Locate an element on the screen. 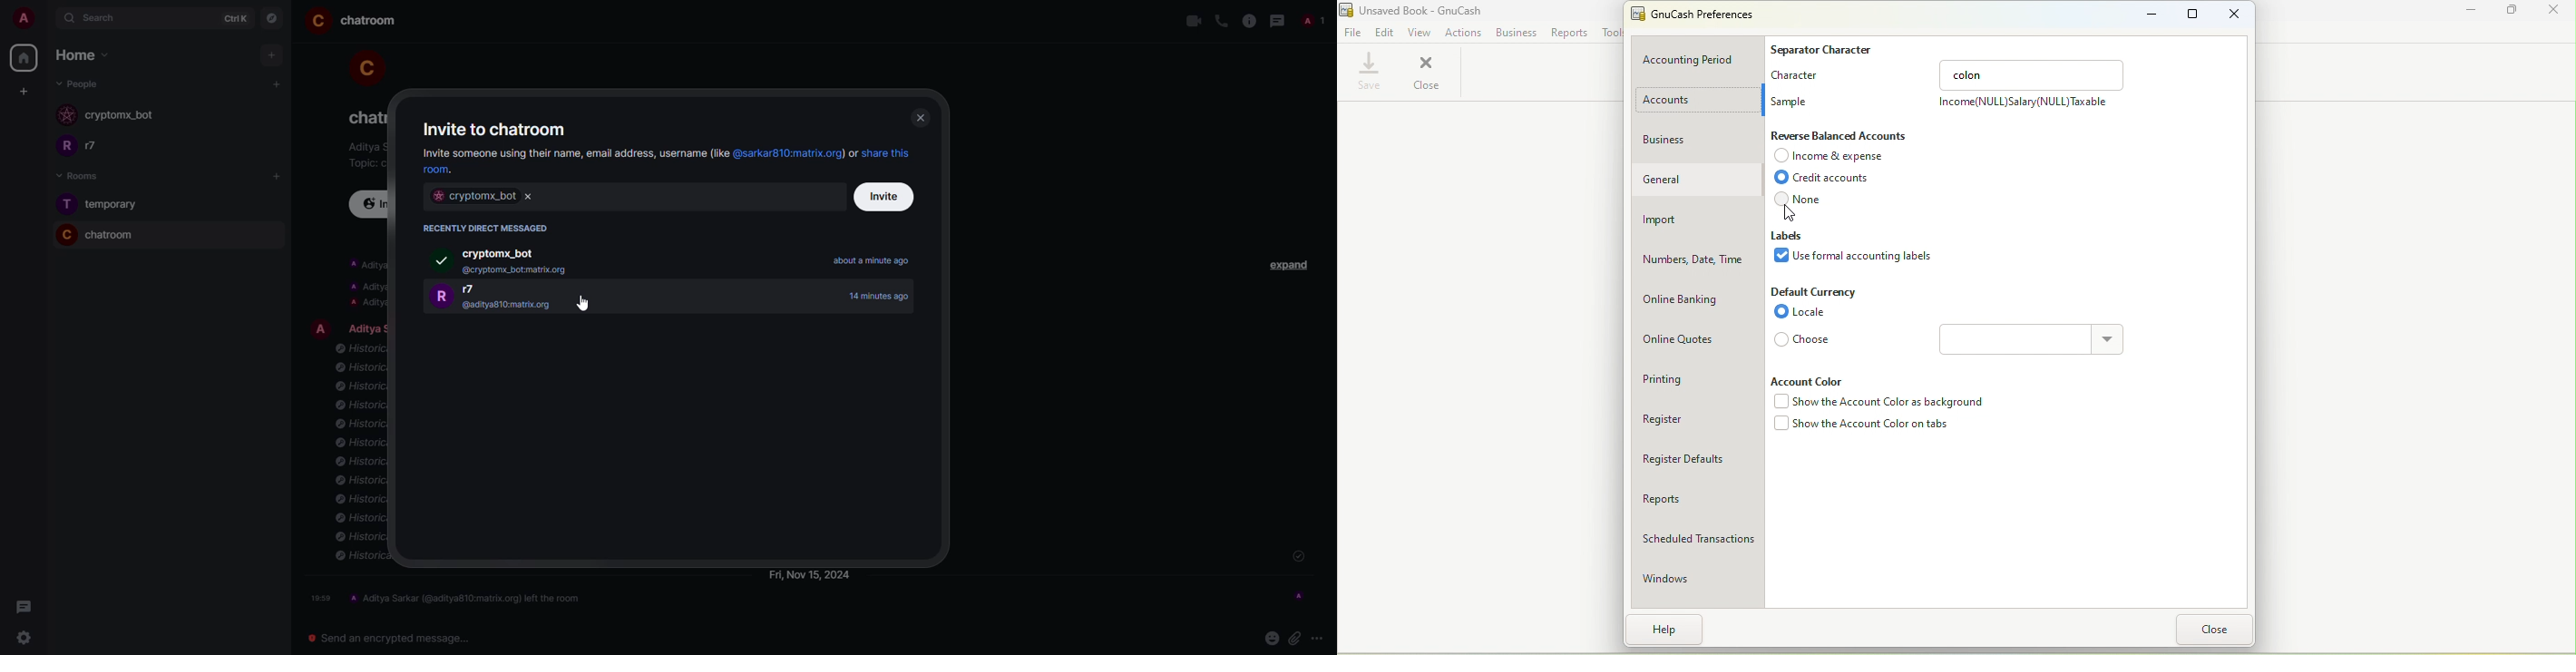  room is located at coordinates (111, 235).